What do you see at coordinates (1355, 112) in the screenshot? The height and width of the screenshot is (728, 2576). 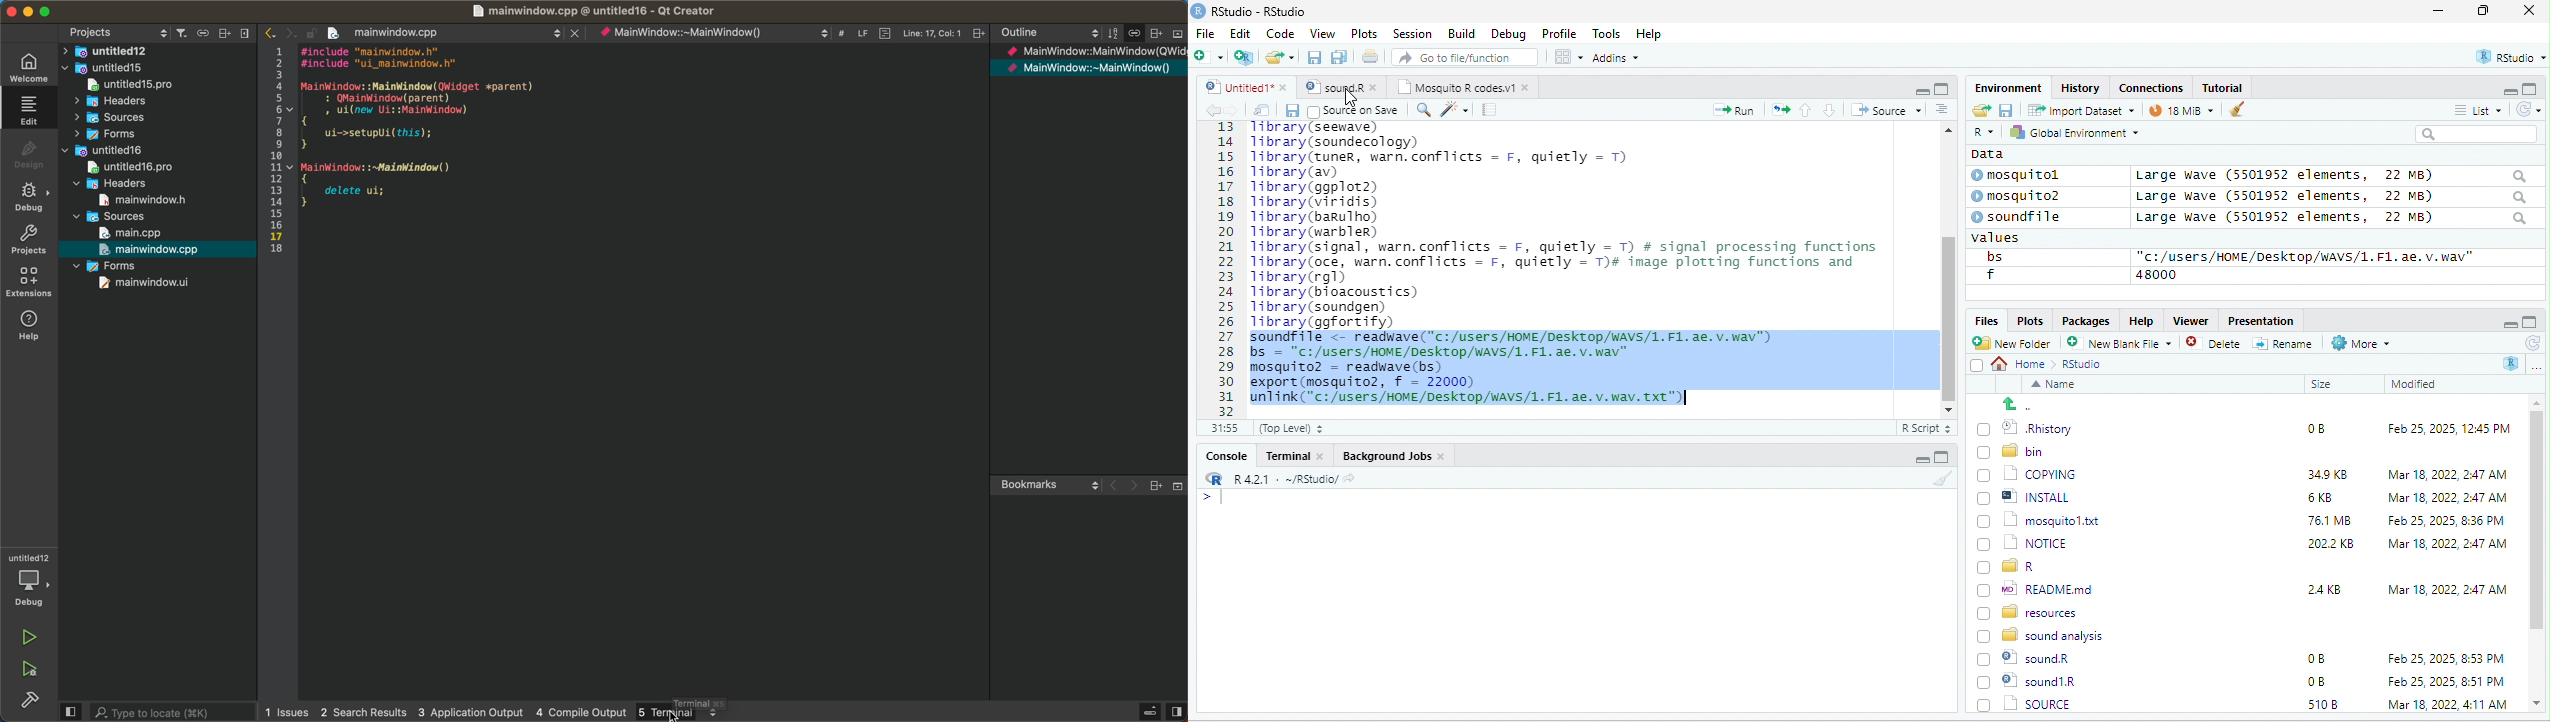 I see `source on Save` at bounding box center [1355, 112].